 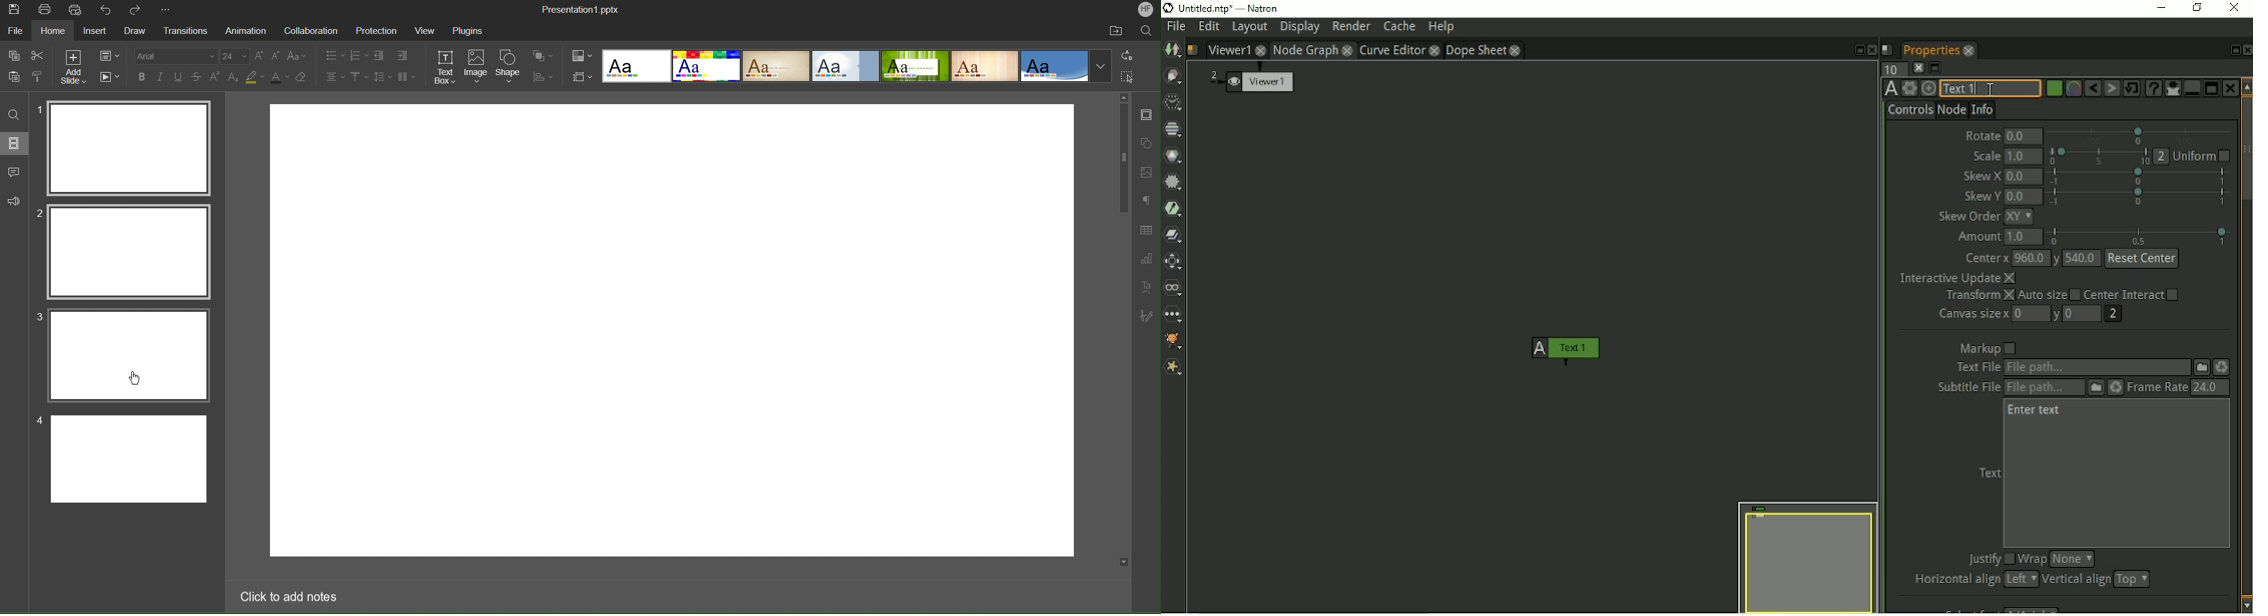 What do you see at coordinates (75, 65) in the screenshot?
I see `Add Slide` at bounding box center [75, 65].